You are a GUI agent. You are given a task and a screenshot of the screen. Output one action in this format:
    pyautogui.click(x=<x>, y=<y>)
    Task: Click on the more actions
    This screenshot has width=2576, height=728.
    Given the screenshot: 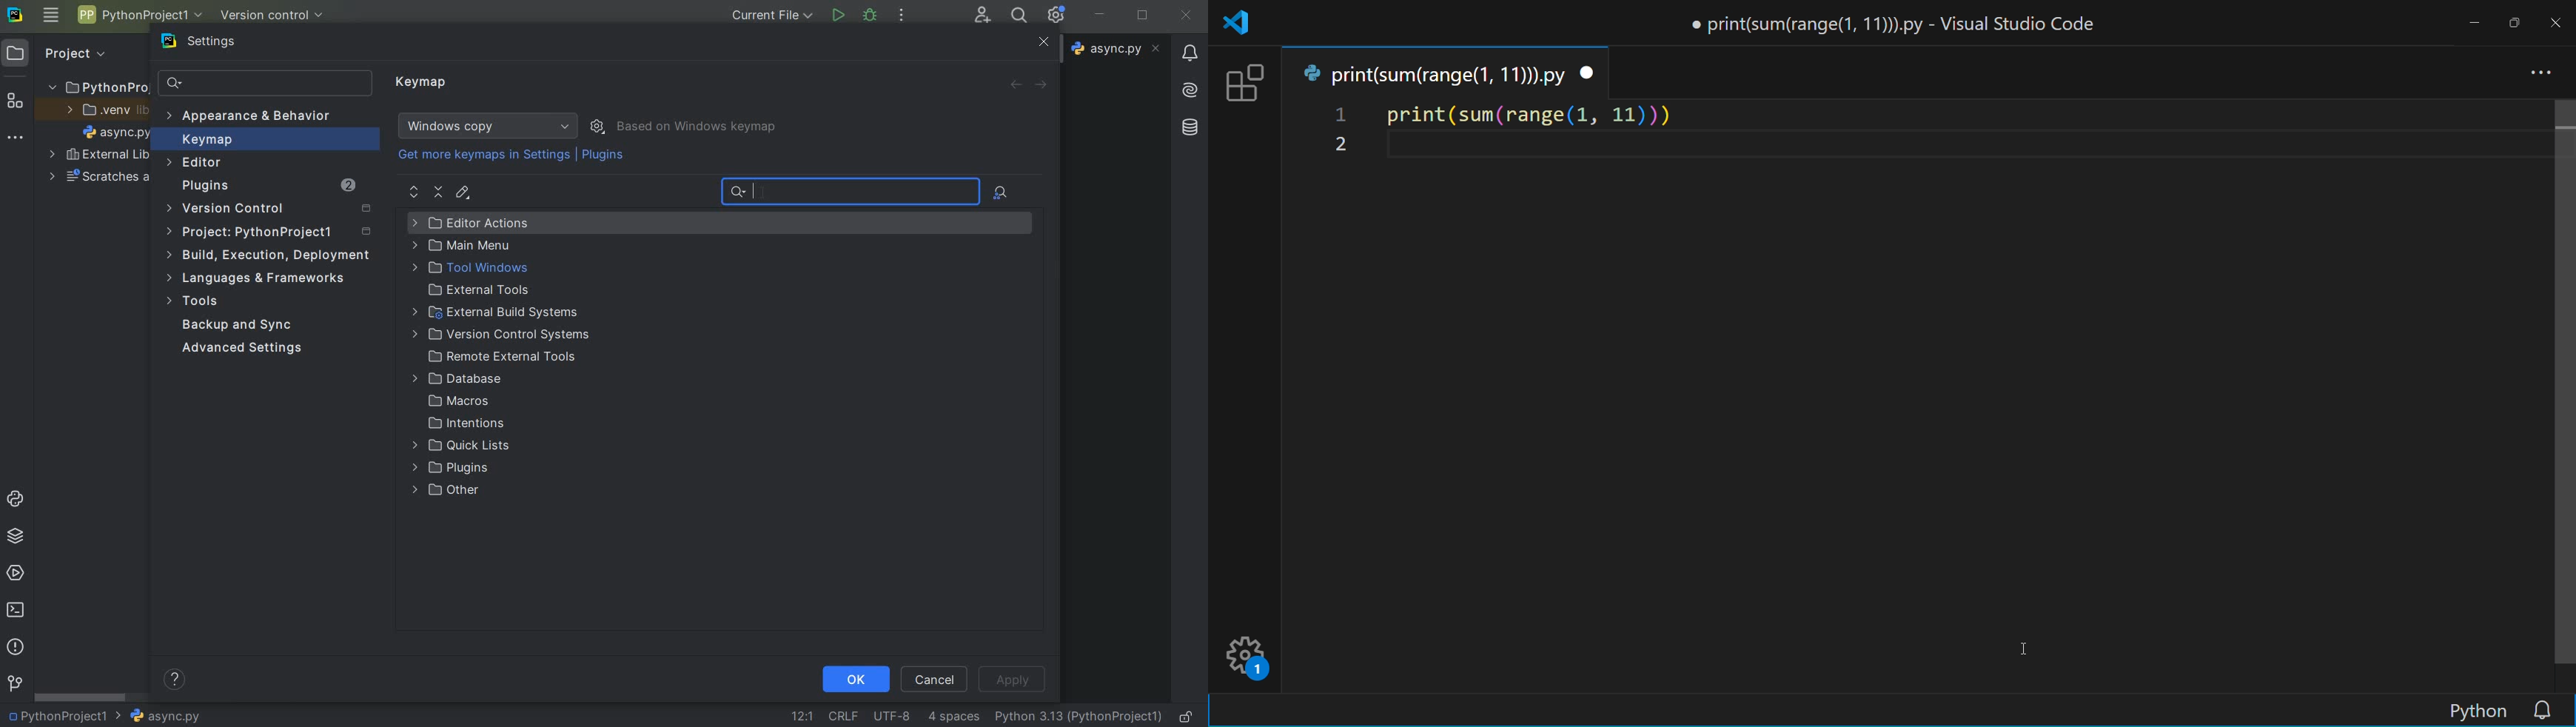 What is the action you would take?
    pyautogui.click(x=901, y=16)
    